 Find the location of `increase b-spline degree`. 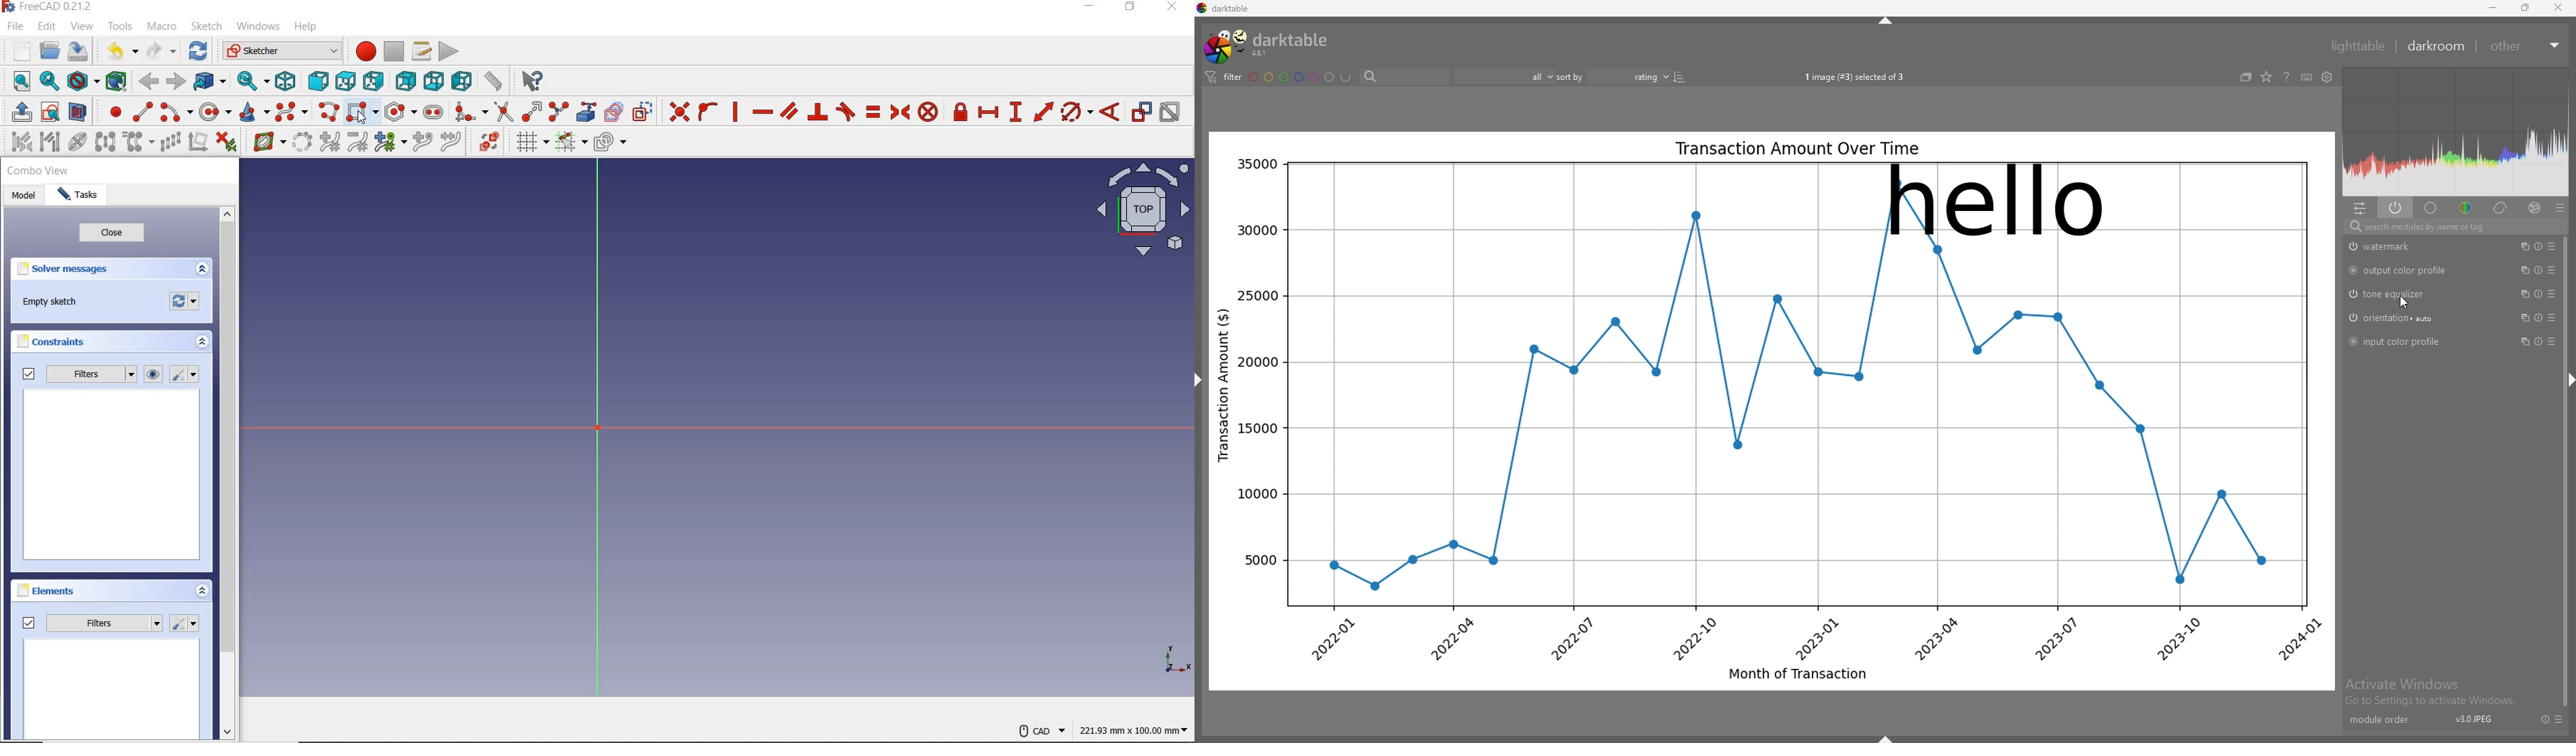

increase b-spline degree is located at coordinates (329, 143).